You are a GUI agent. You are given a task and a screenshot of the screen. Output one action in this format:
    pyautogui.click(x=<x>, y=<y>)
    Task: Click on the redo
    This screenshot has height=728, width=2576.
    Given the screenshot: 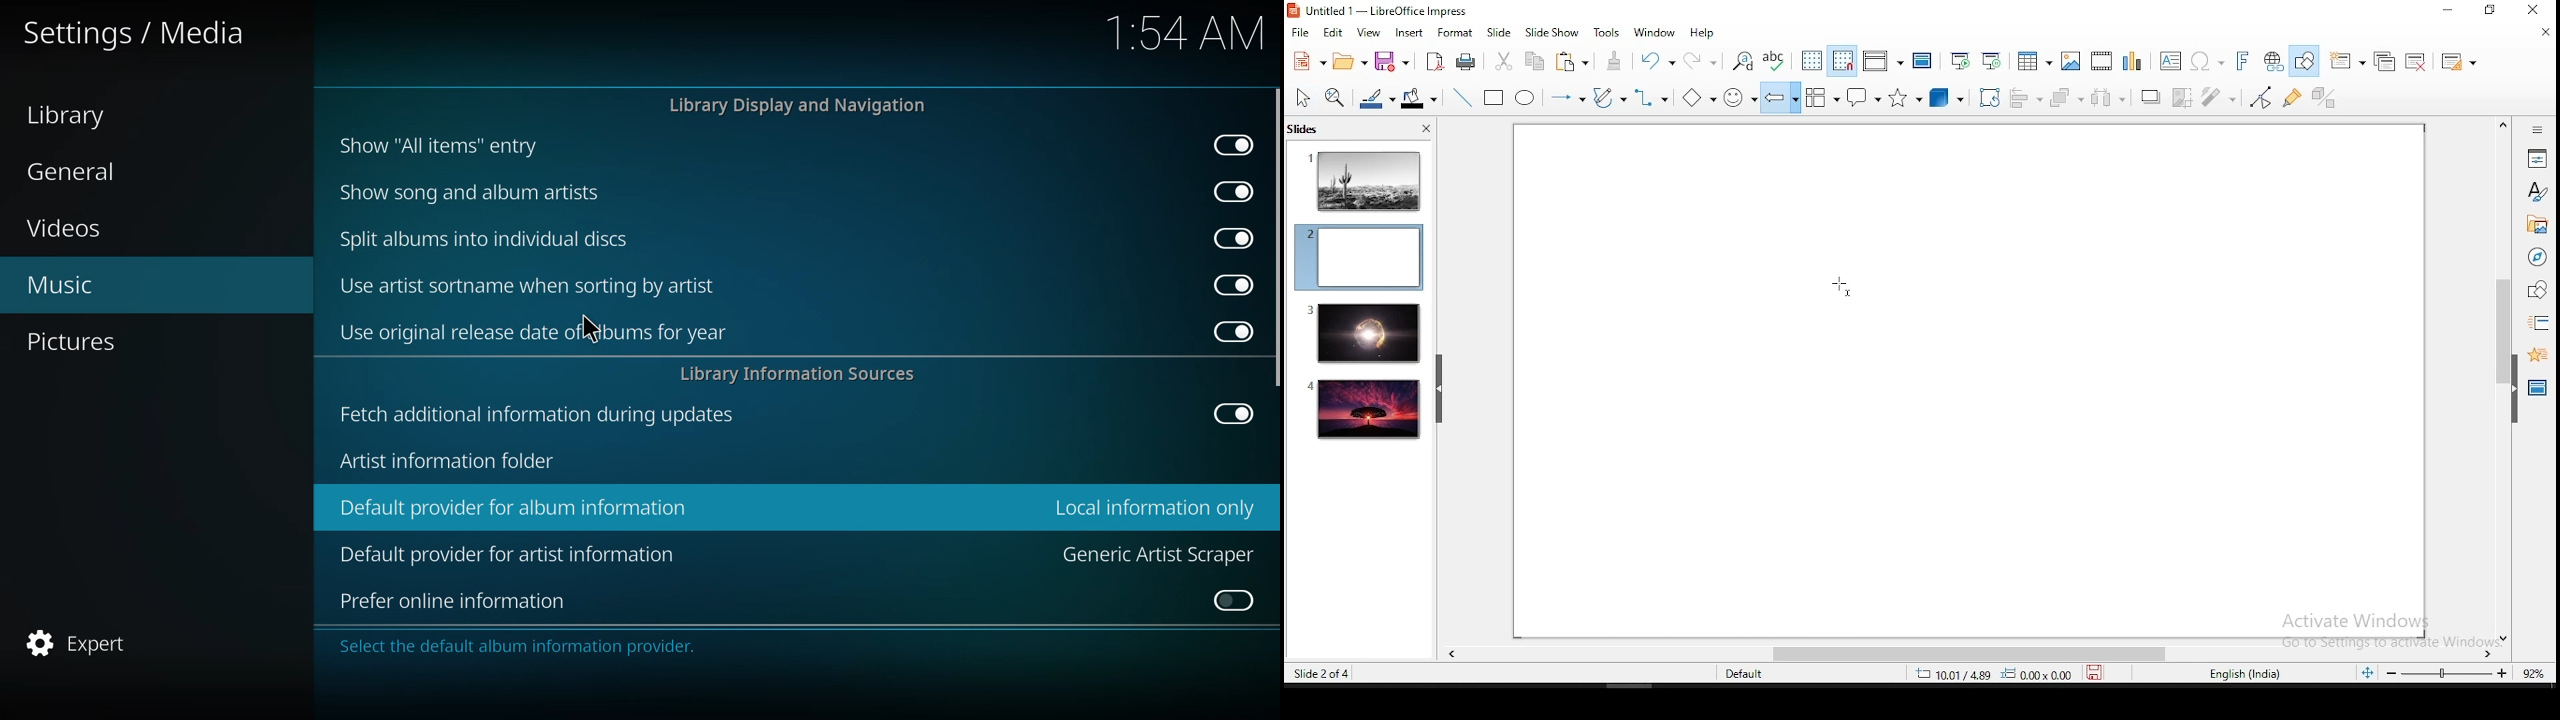 What is the action you would take?
    pyautogui.click(x=1703, y=58)
    